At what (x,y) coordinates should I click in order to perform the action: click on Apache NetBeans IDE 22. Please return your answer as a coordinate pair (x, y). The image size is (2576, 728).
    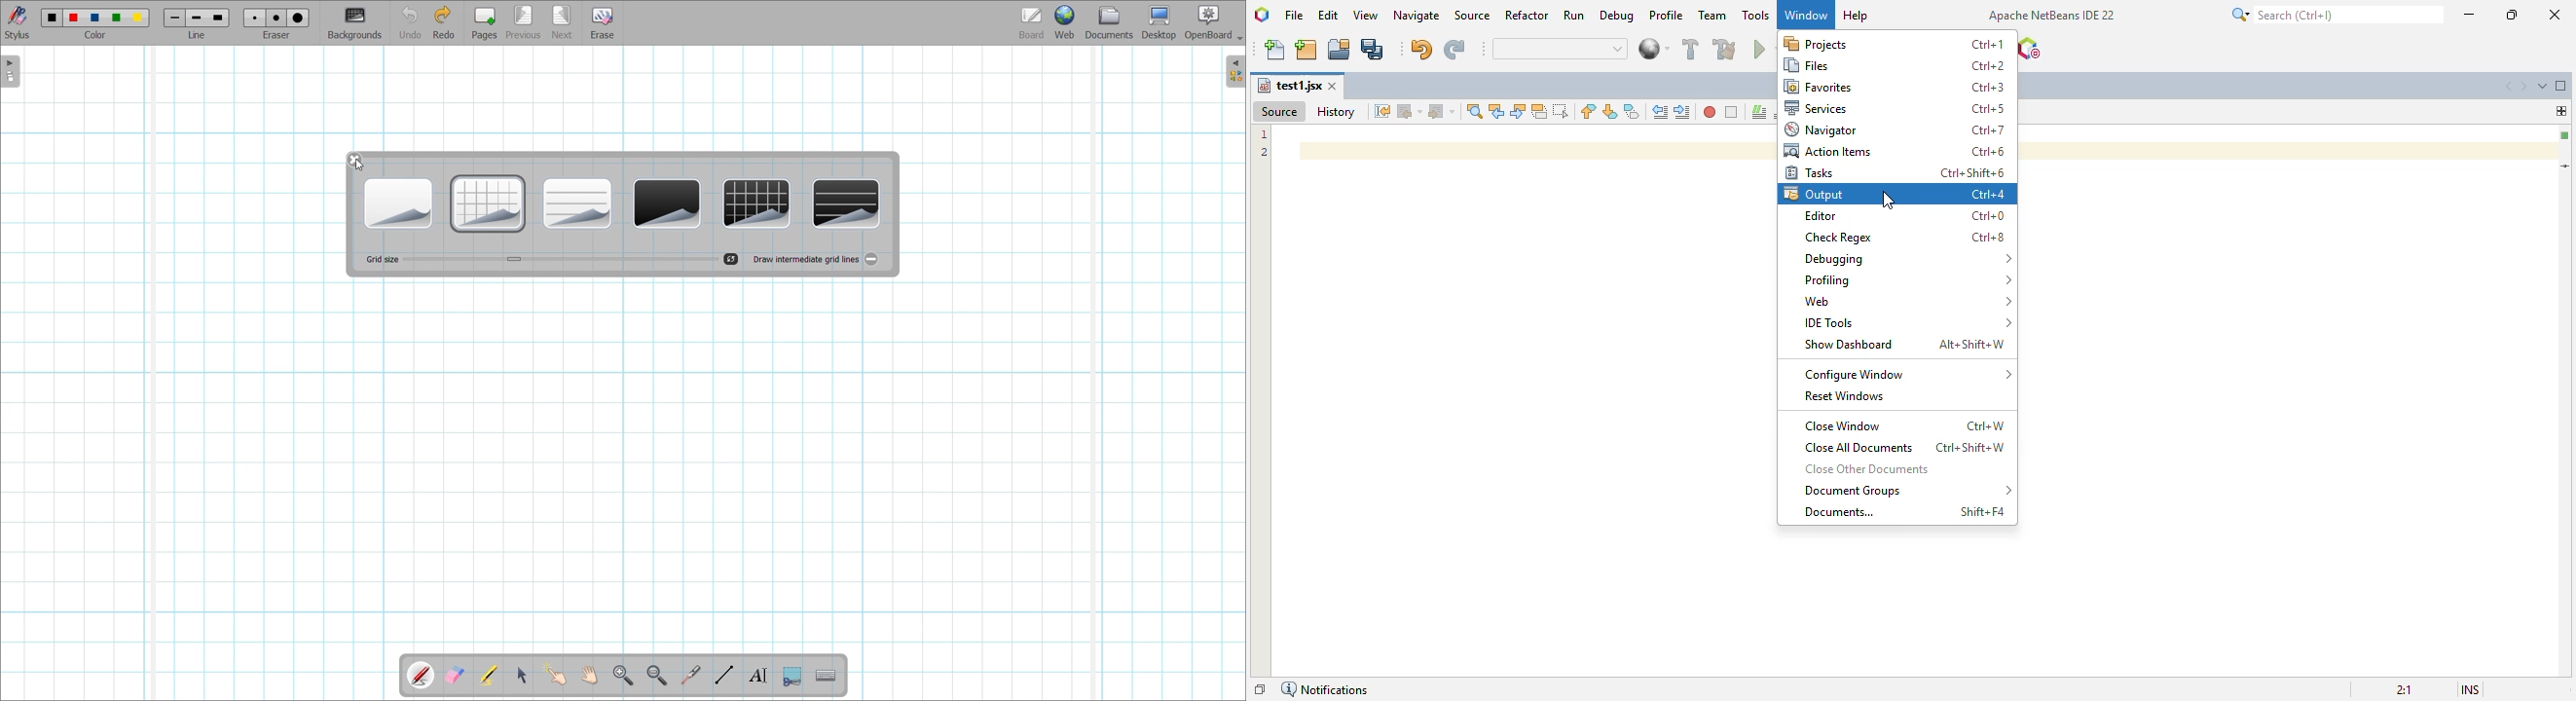
    Looking at the image, I should click on (2050, 15).